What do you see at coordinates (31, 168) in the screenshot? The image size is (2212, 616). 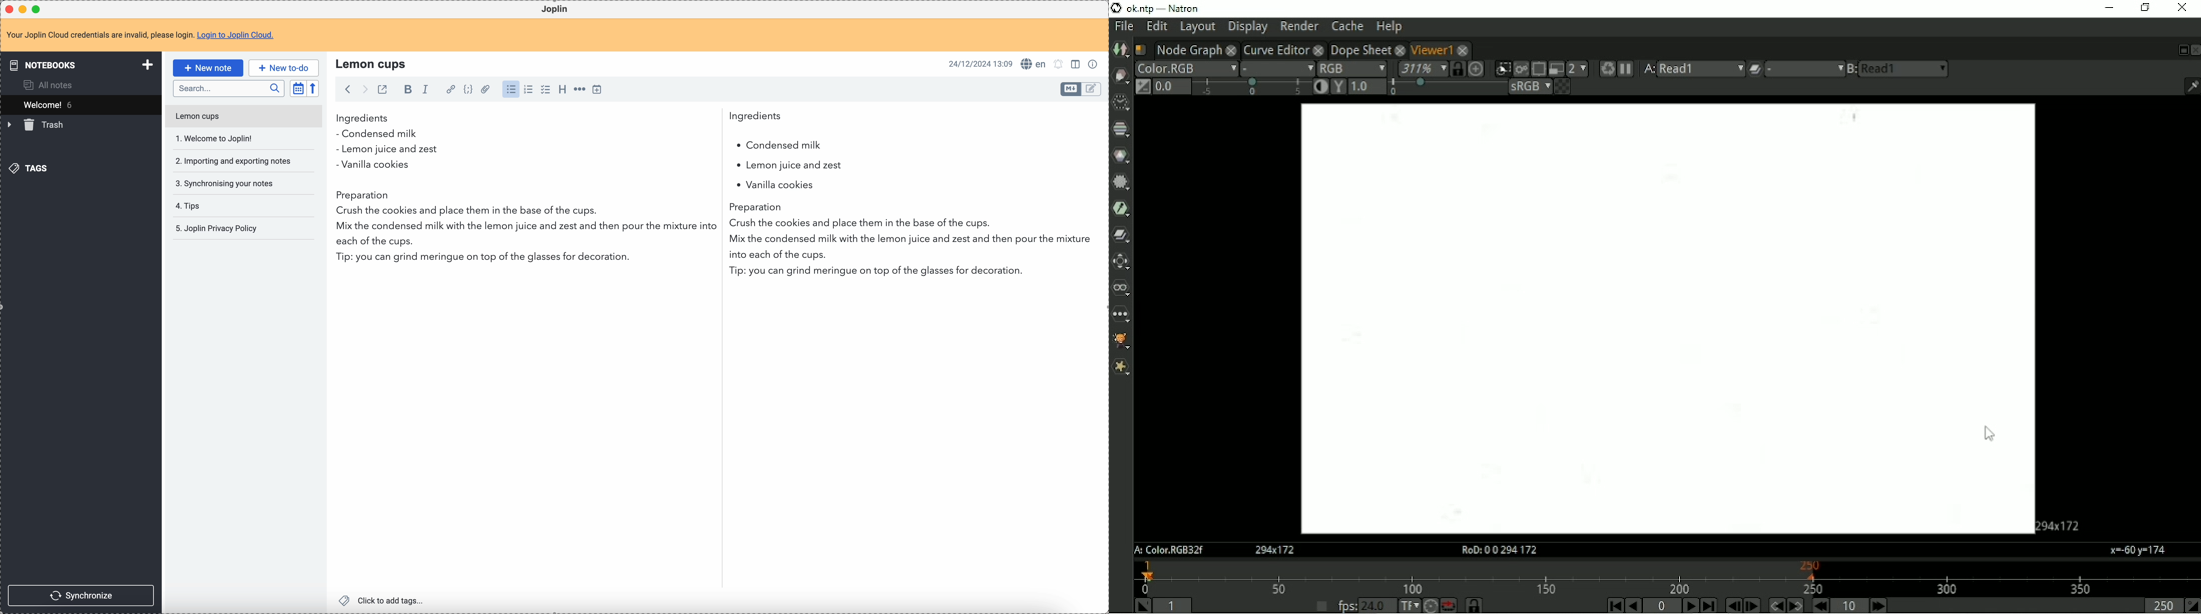 I see `tags` at bounding box center [31, 168].